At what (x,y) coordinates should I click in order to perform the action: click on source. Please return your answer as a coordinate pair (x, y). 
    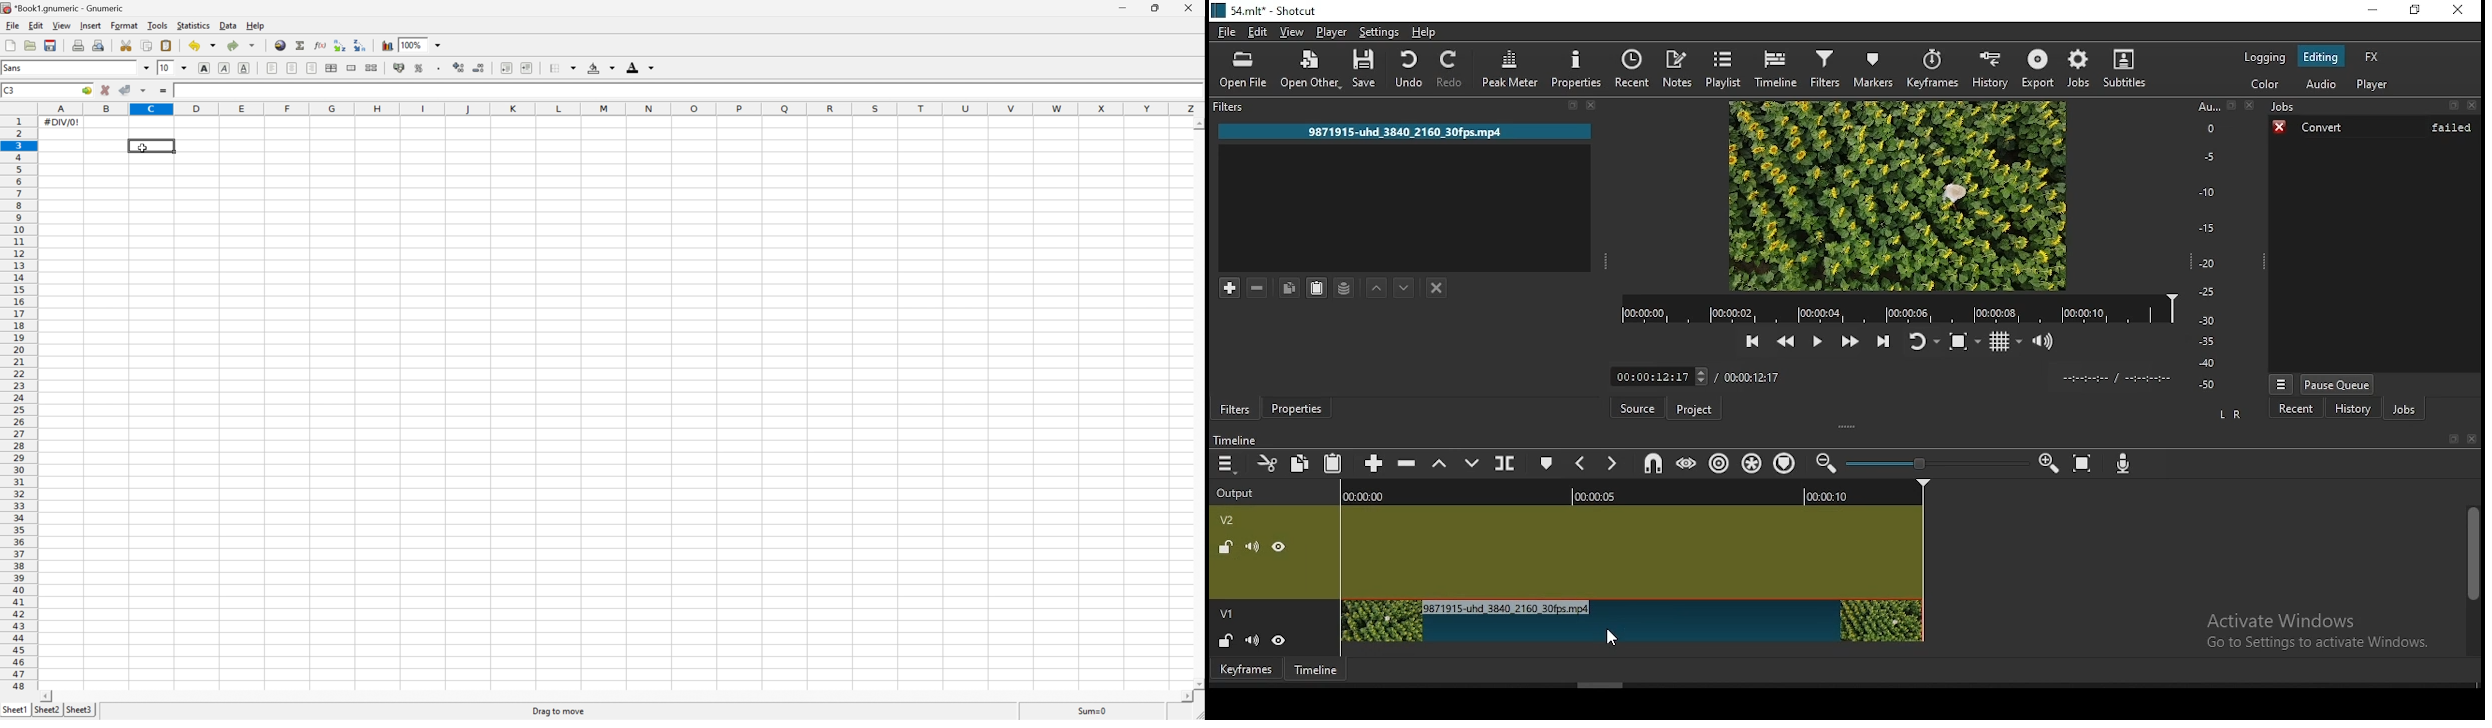
    Looking at the image, I should click on (1638, 408).